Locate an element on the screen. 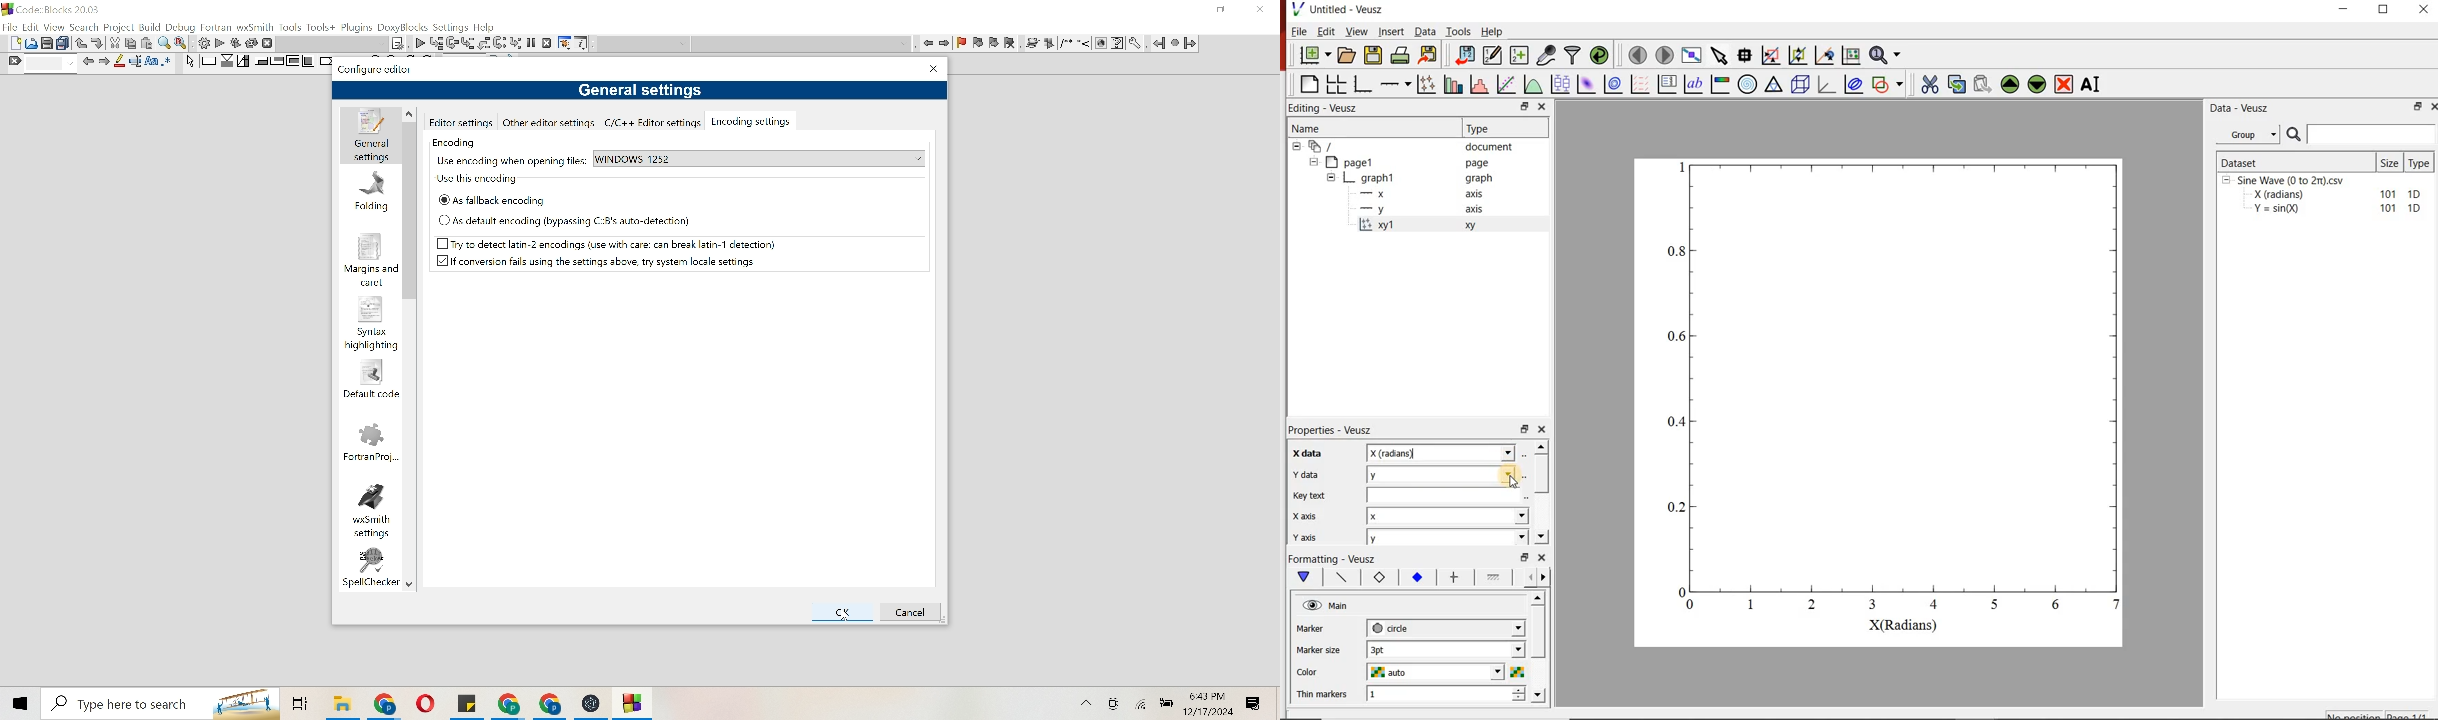 This screenshot has width=2464, height=728. spell checker is located at coordinates (371, 567).